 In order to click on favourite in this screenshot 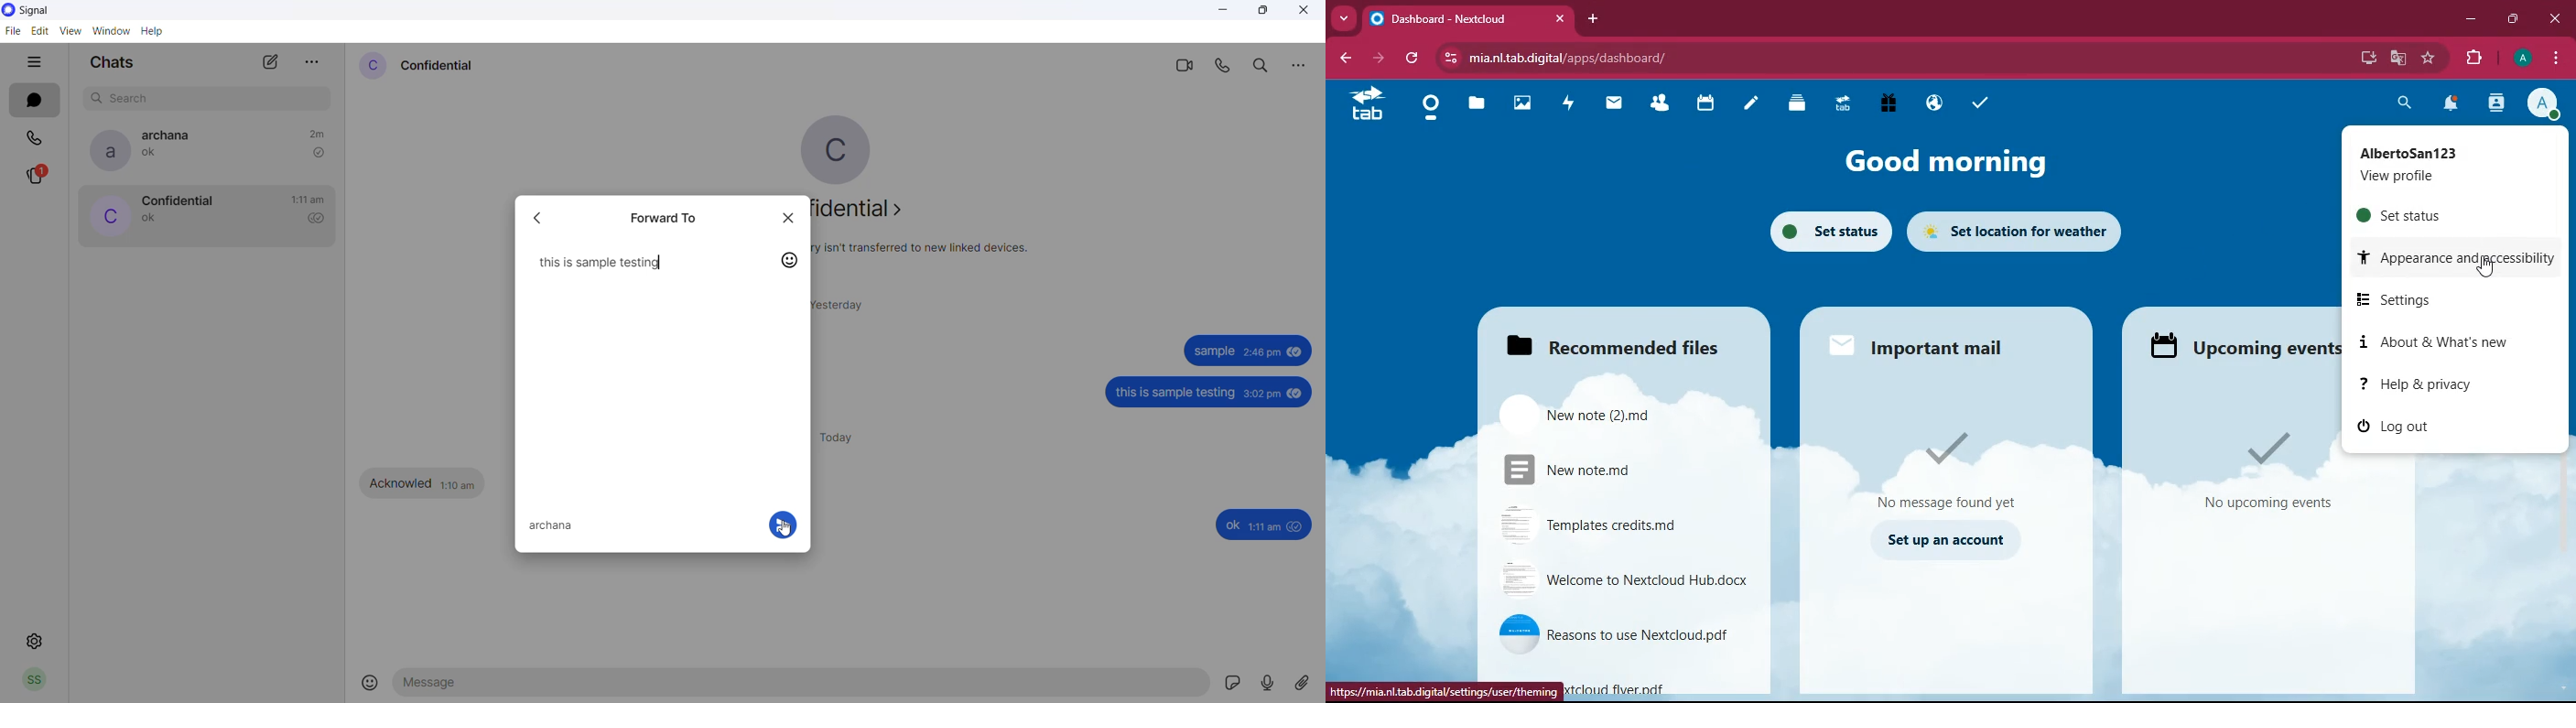, I will do `click(2425, 59)`.